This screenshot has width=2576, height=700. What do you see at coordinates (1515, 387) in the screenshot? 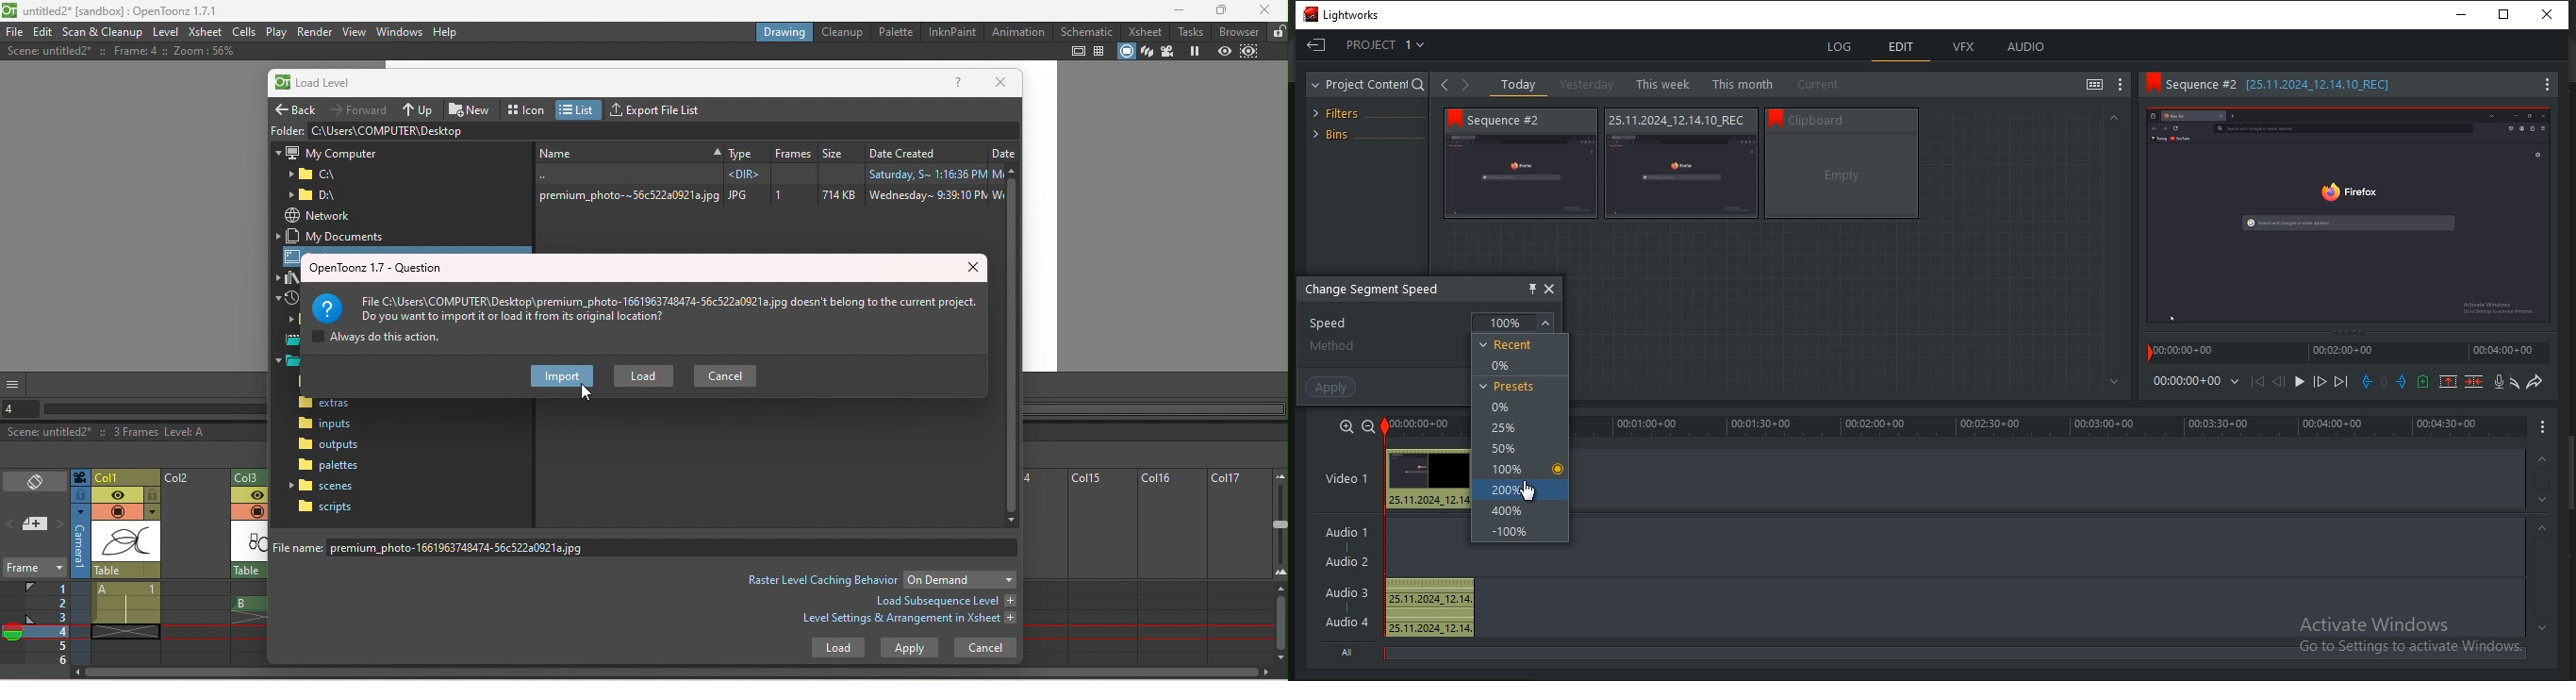
I see `presets` at bounding box center [1515, 387].